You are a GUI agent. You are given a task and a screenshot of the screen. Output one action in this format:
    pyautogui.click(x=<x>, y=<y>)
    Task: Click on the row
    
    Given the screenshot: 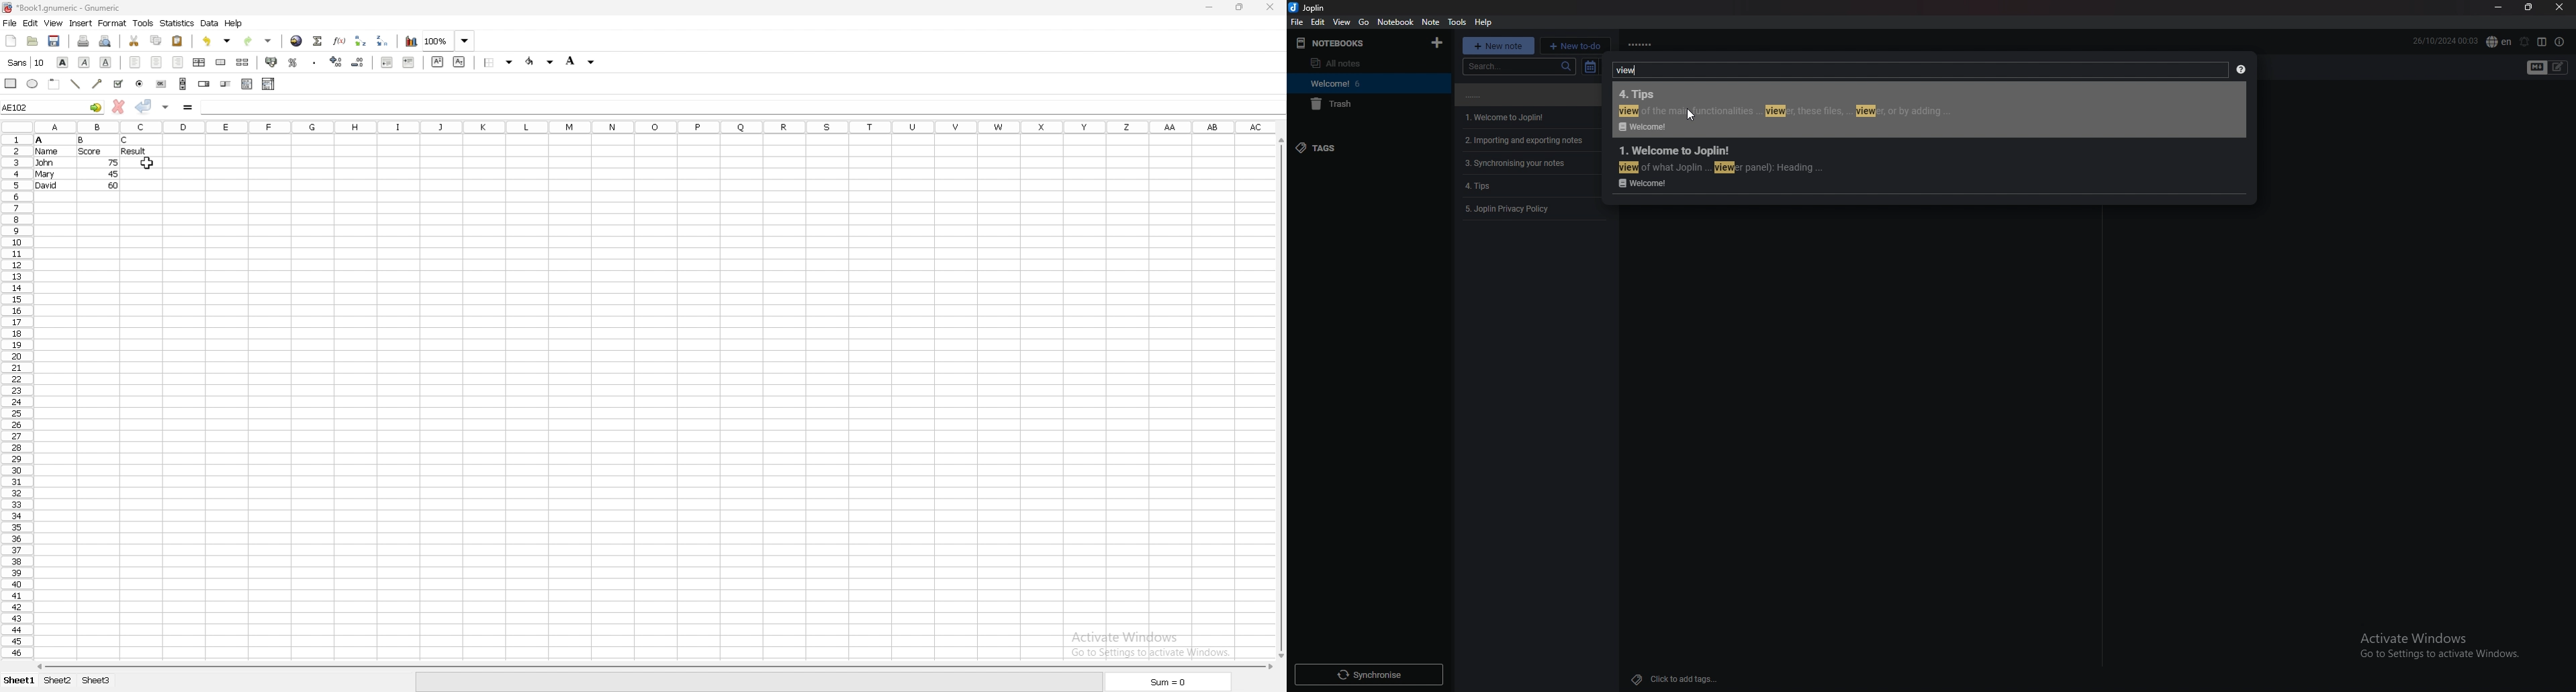 What is the action you would take?
    pyautogui.click(x=14, y=397)
    